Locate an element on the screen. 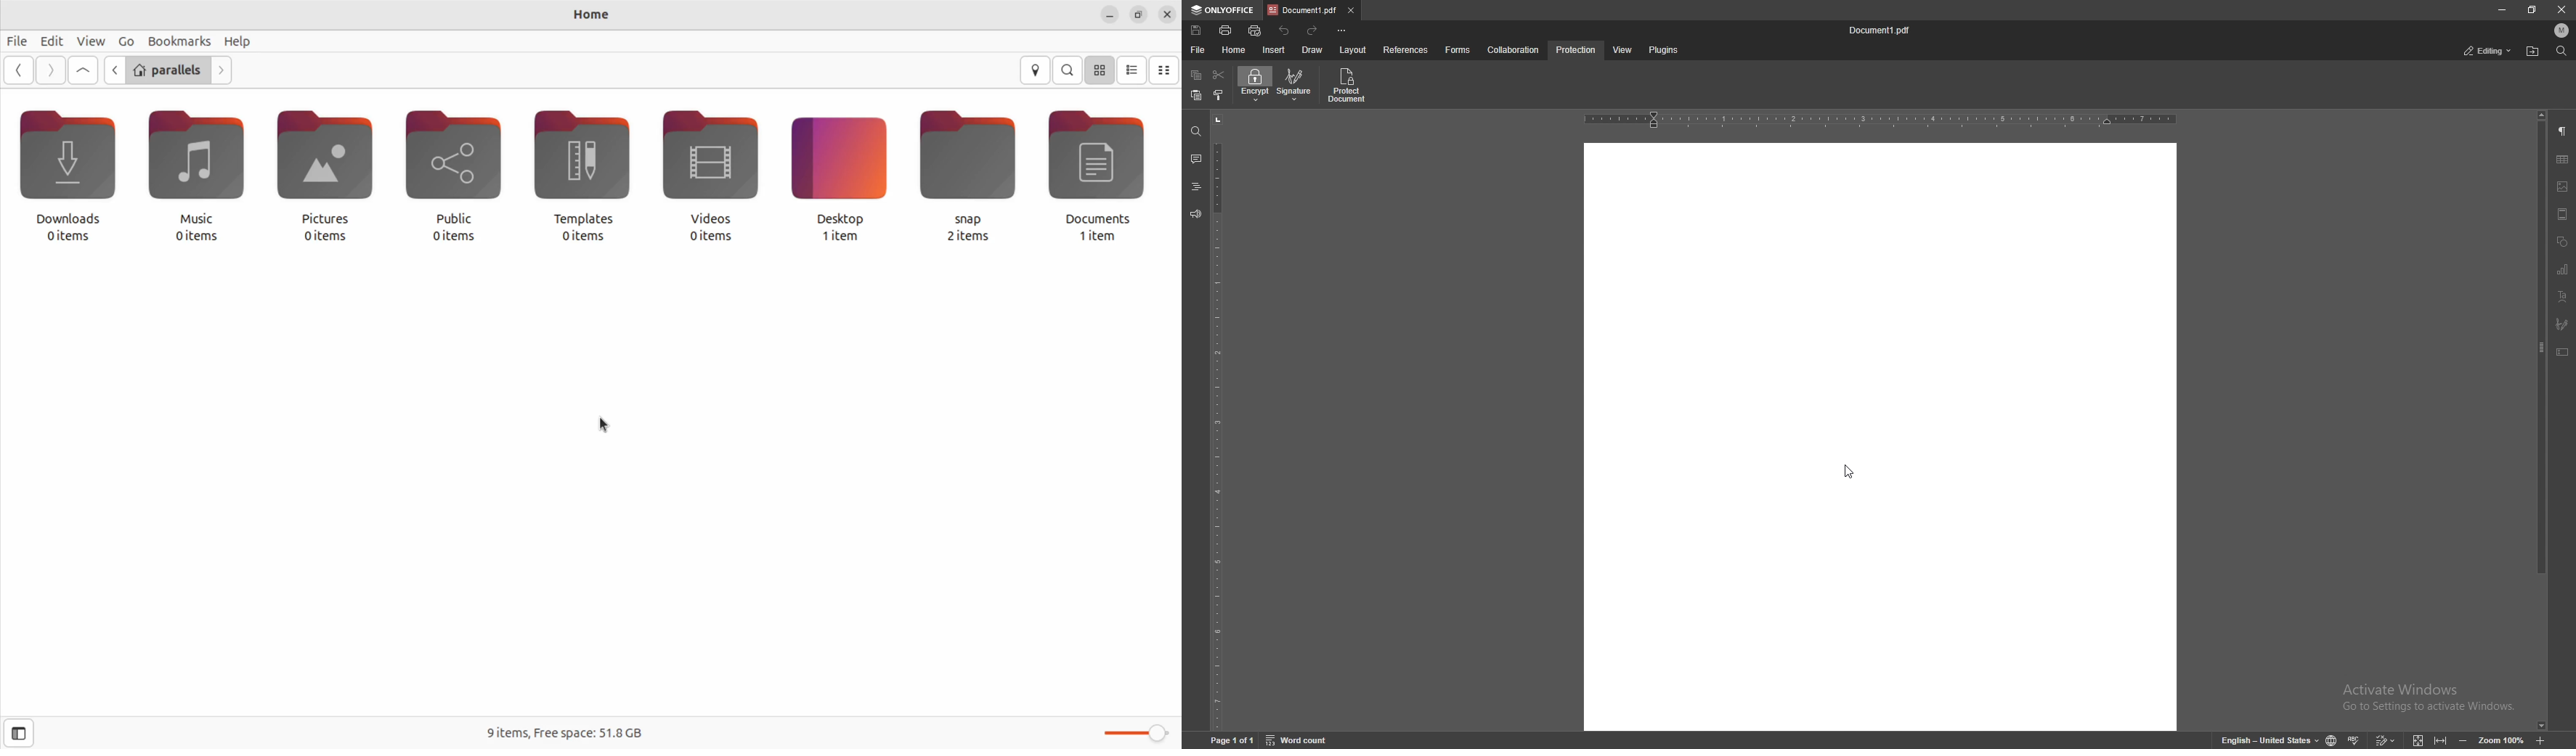 The image size is (2576, 756). headings is located at coordinates (1195, 187).